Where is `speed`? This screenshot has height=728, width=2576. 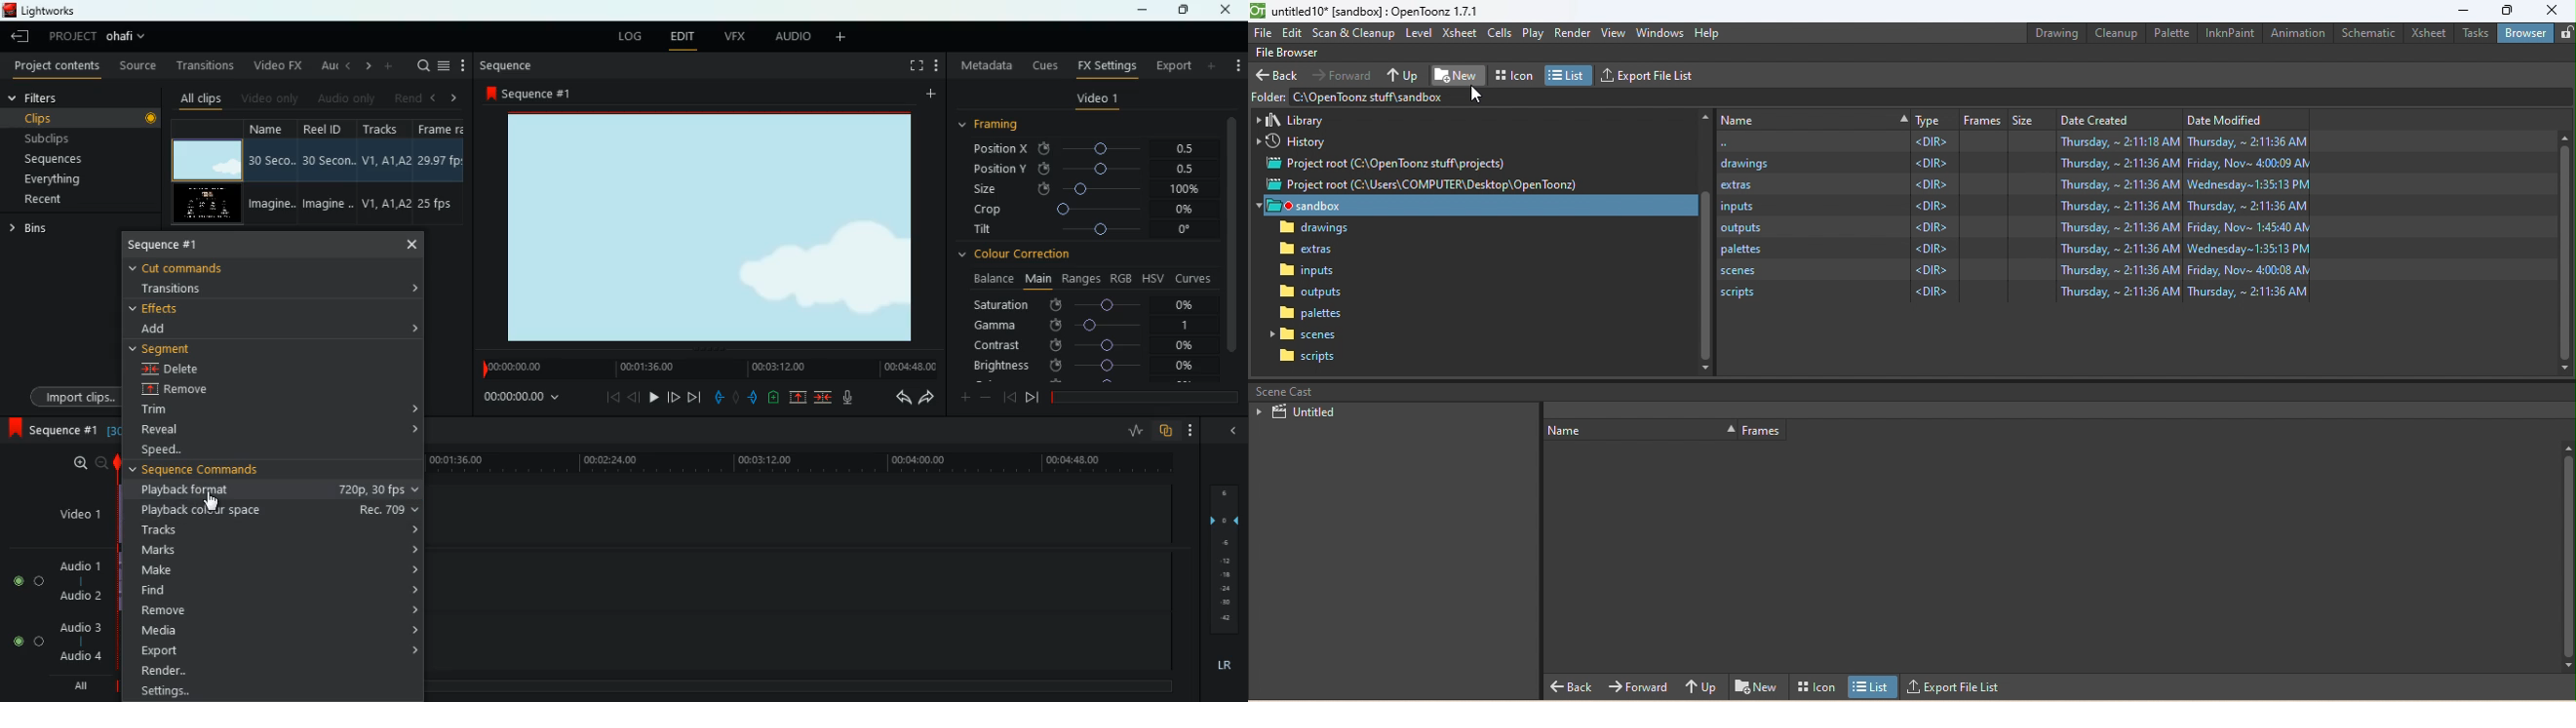
speed is located at coordinates (181, 448).